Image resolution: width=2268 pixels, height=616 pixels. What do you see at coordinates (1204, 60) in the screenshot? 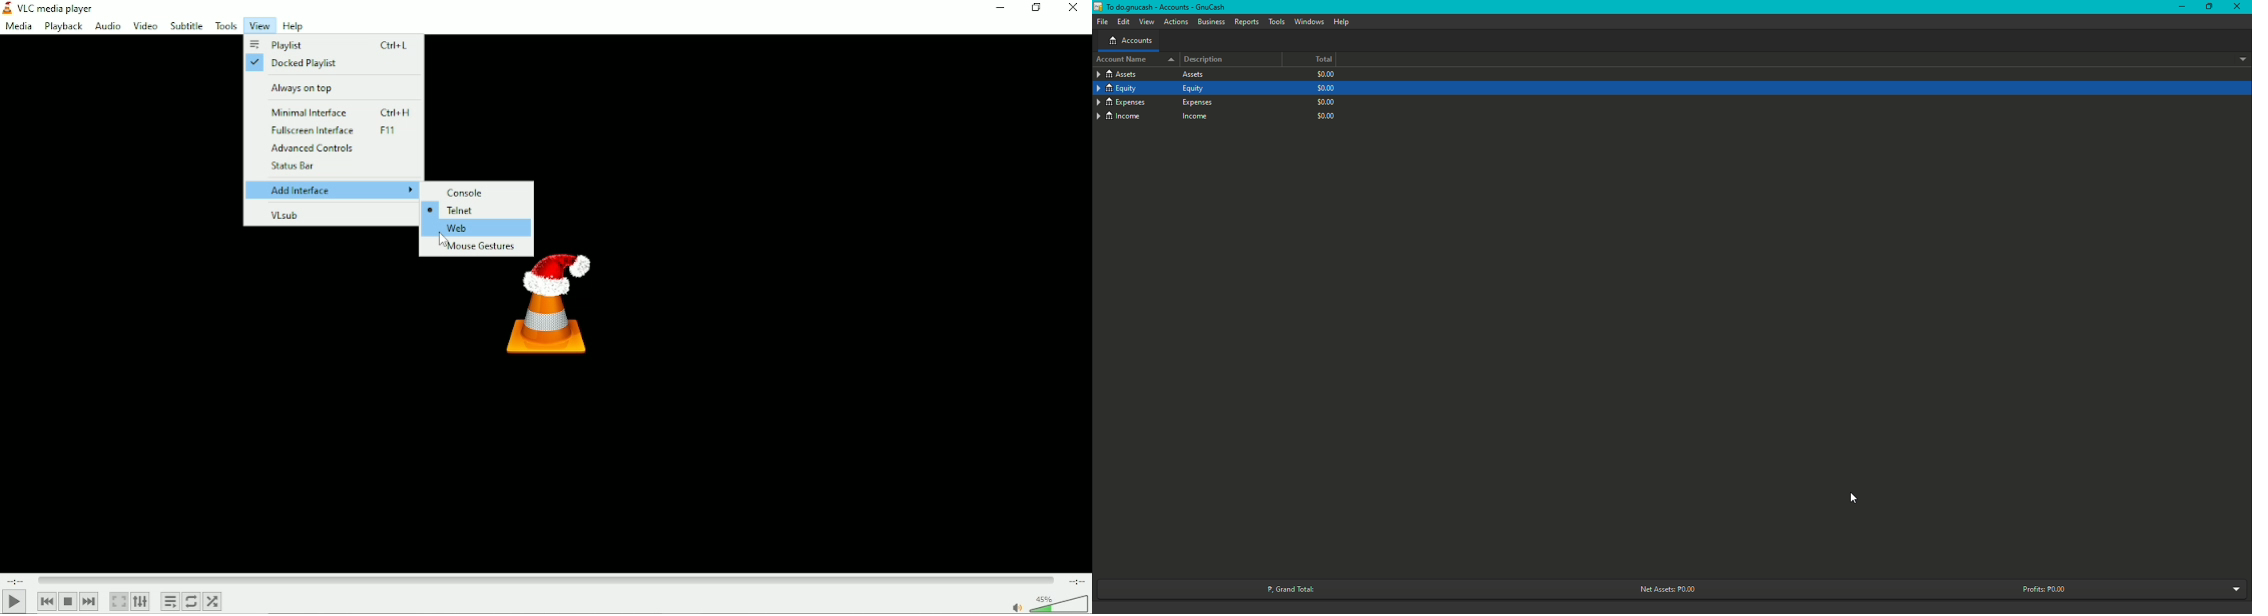
I see `Description` at bounding box center [1204, 60].